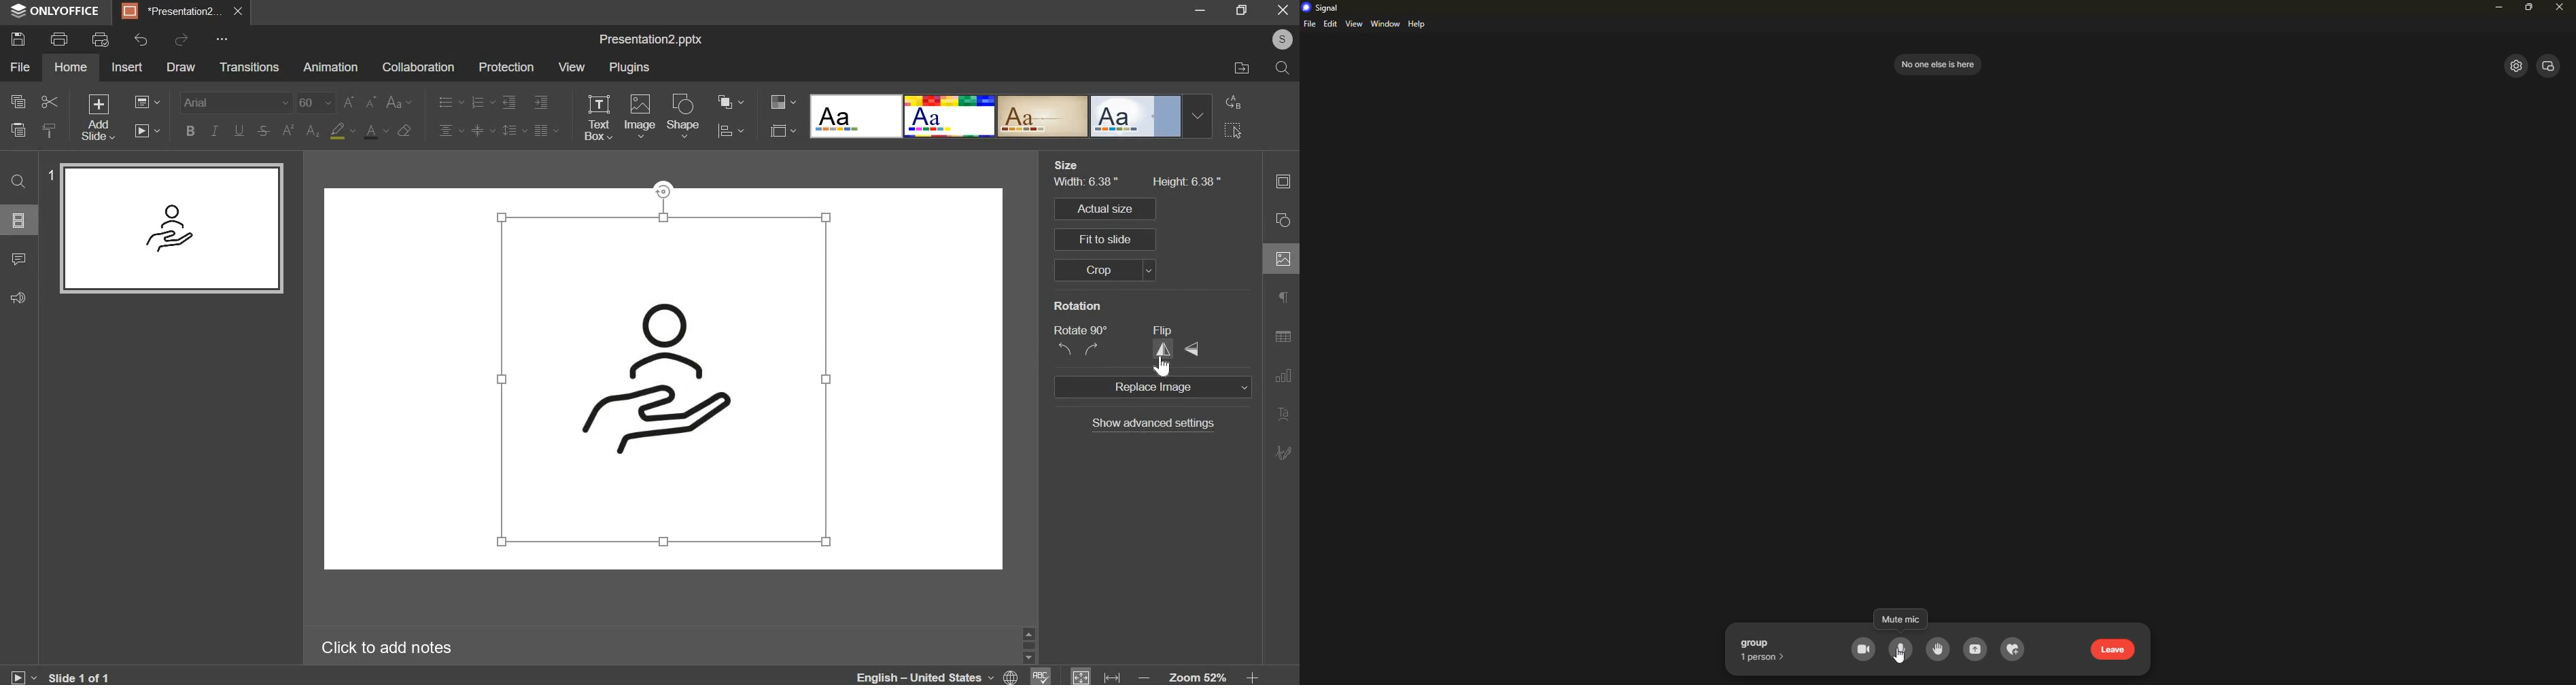 This screenshot has height=700, width=2576. I want to click on chart, so click(1282, 379).